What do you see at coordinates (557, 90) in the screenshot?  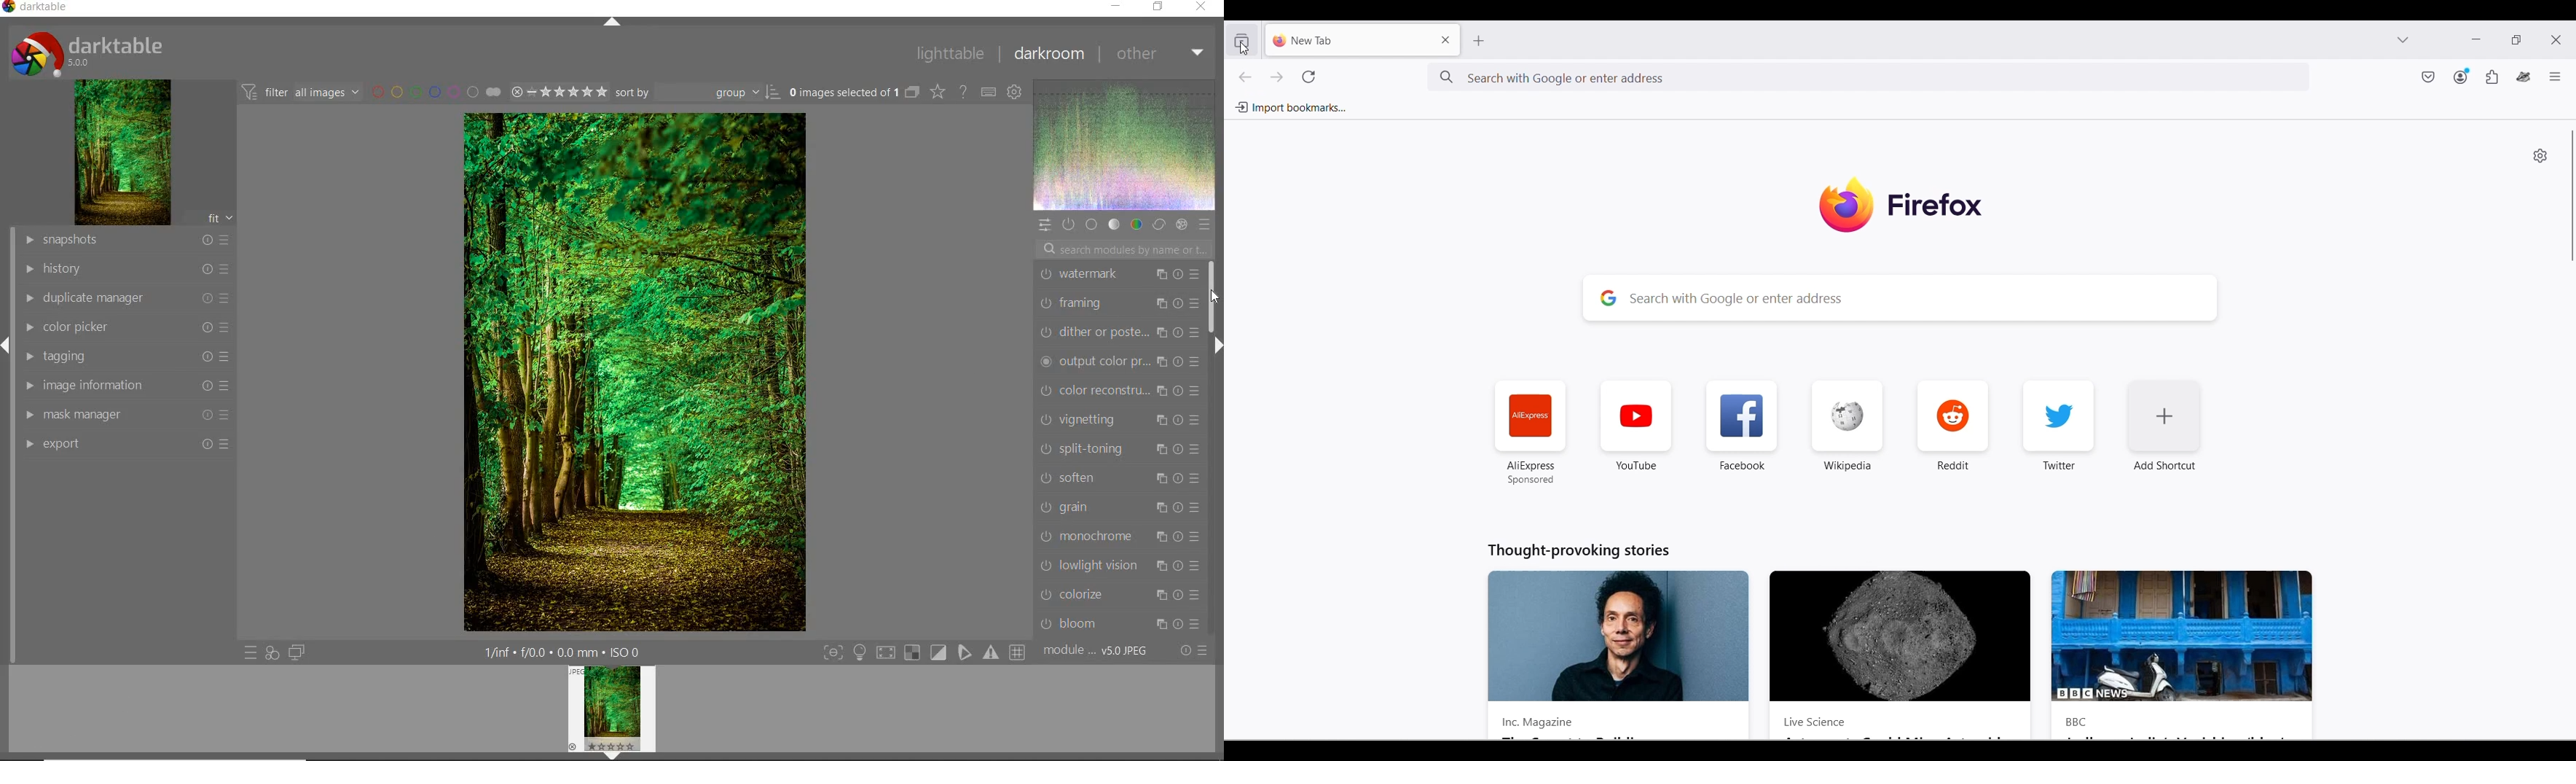 I see `SELECTED IMAGE RANGE RATING` at bounding box center [557, 90].